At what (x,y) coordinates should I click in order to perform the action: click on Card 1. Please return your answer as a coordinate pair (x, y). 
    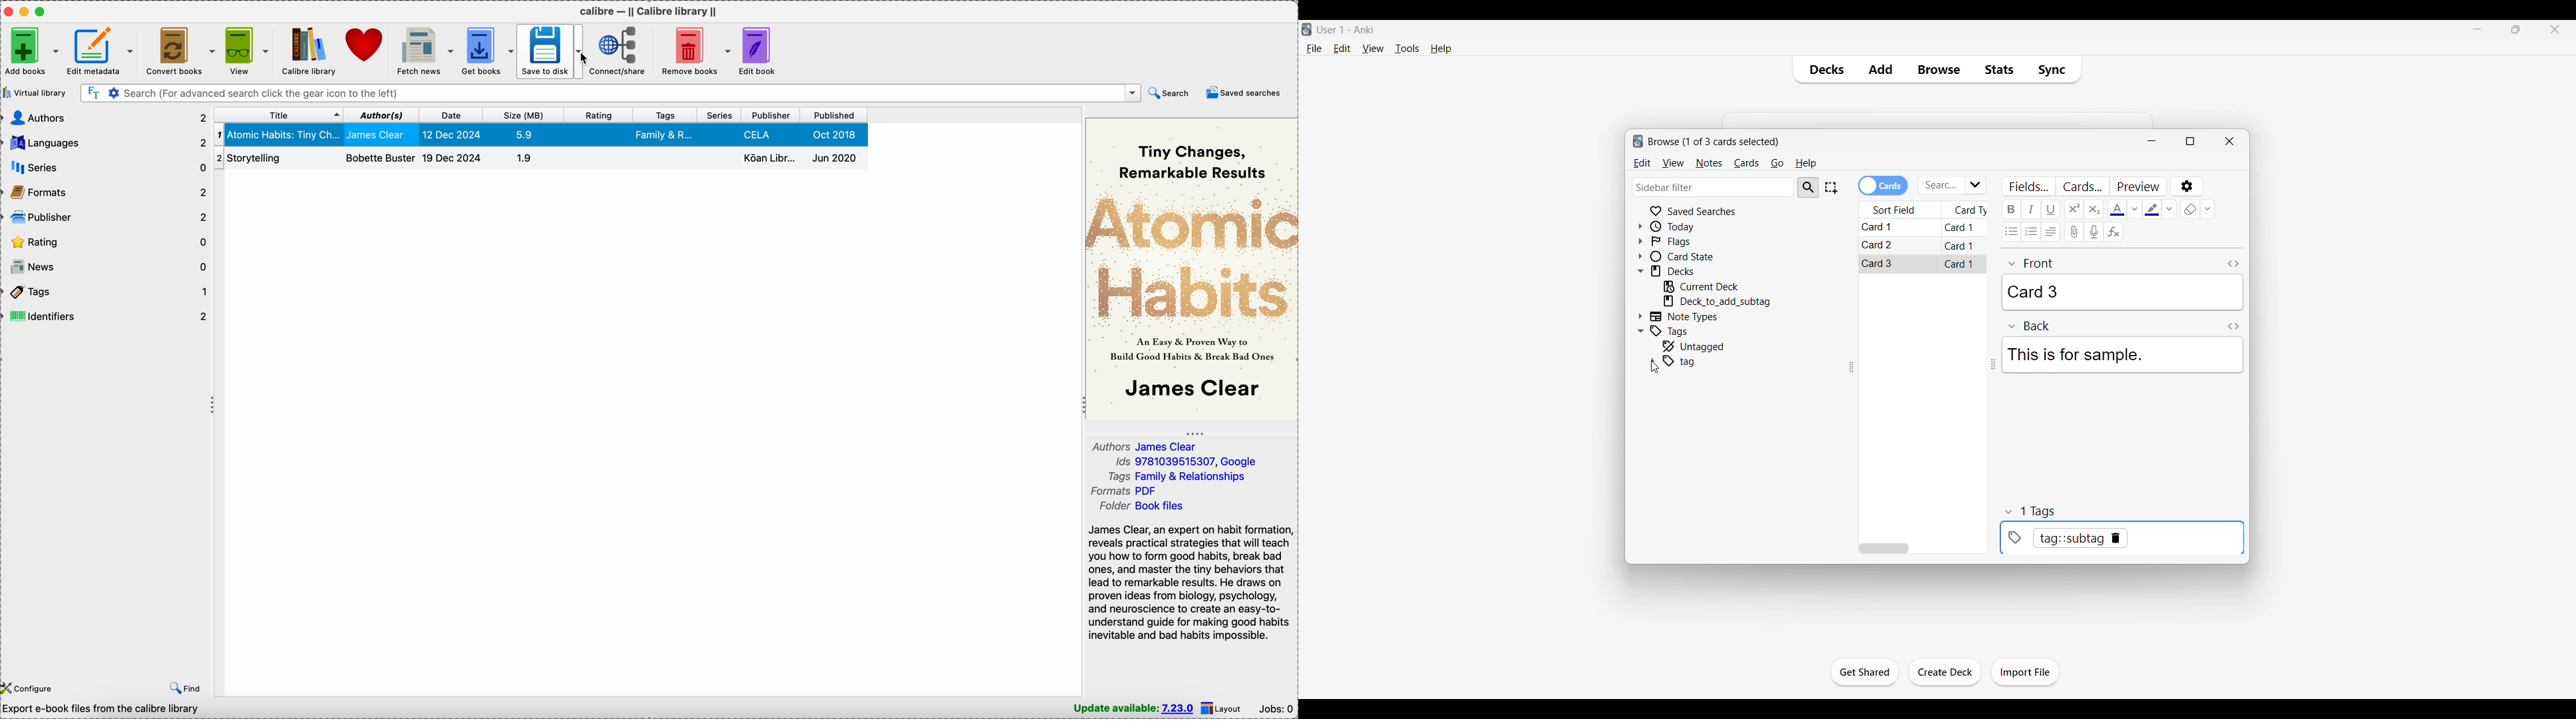
    Looking at the image, I should click on (1960, 264).